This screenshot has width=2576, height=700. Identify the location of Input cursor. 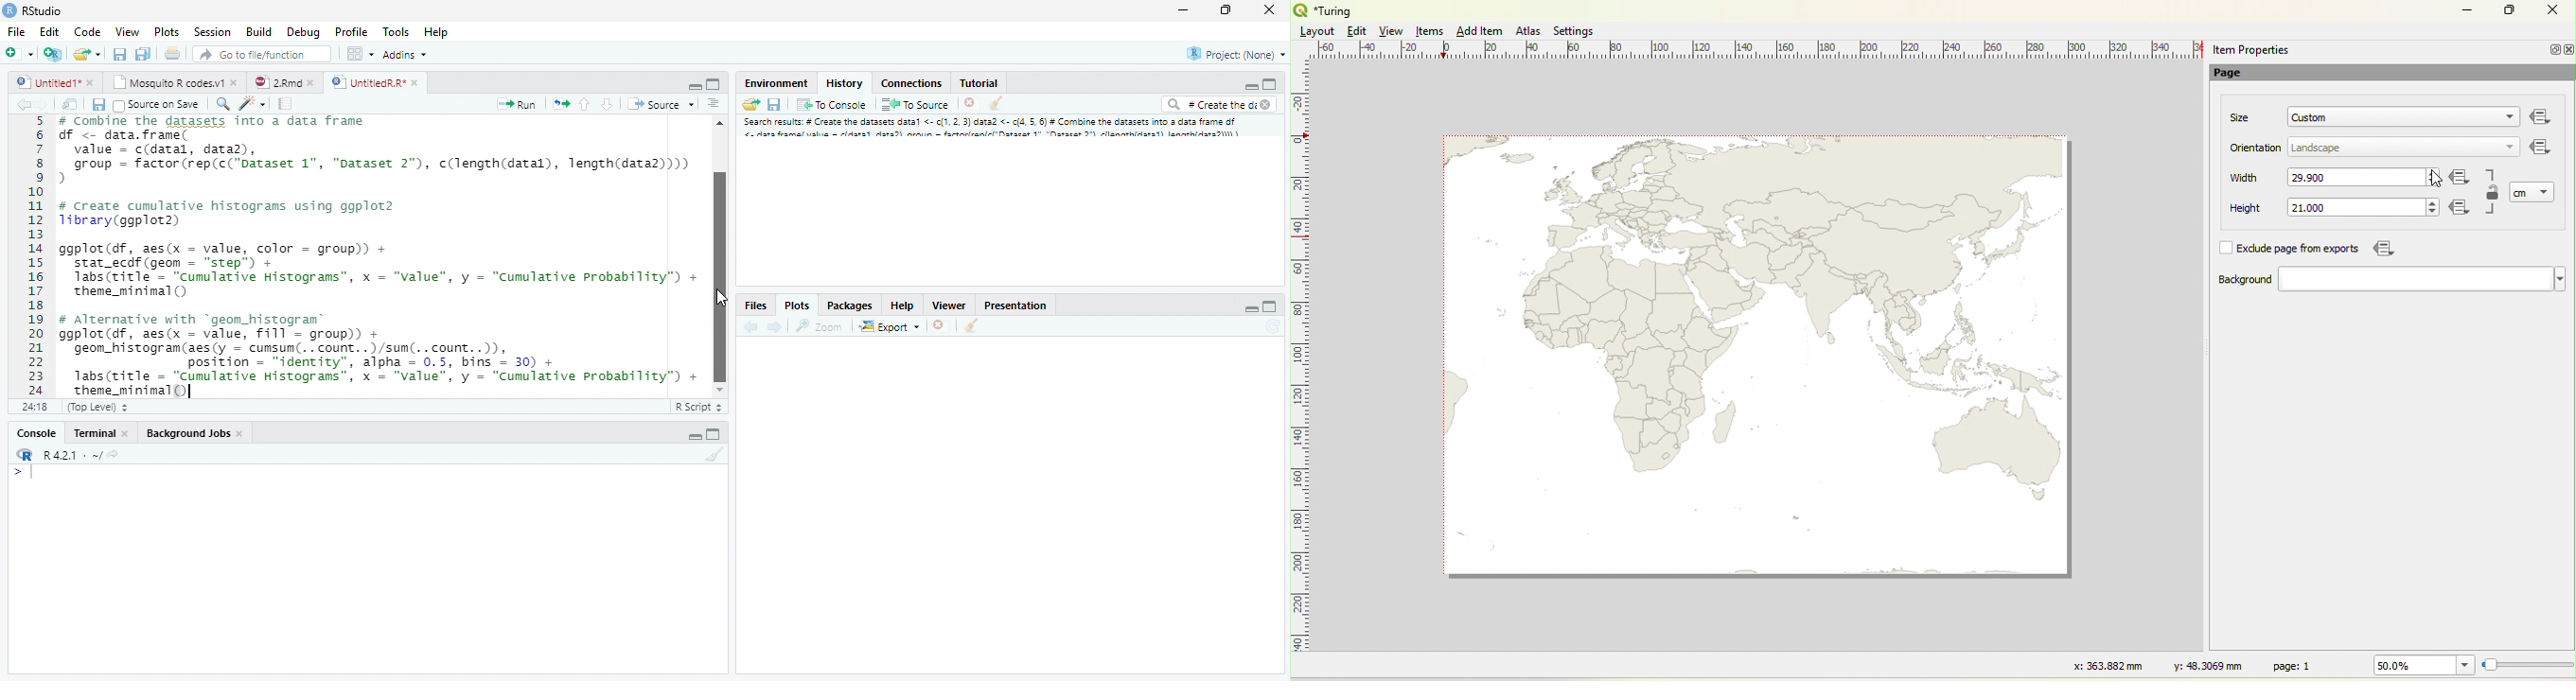
(28, 473).